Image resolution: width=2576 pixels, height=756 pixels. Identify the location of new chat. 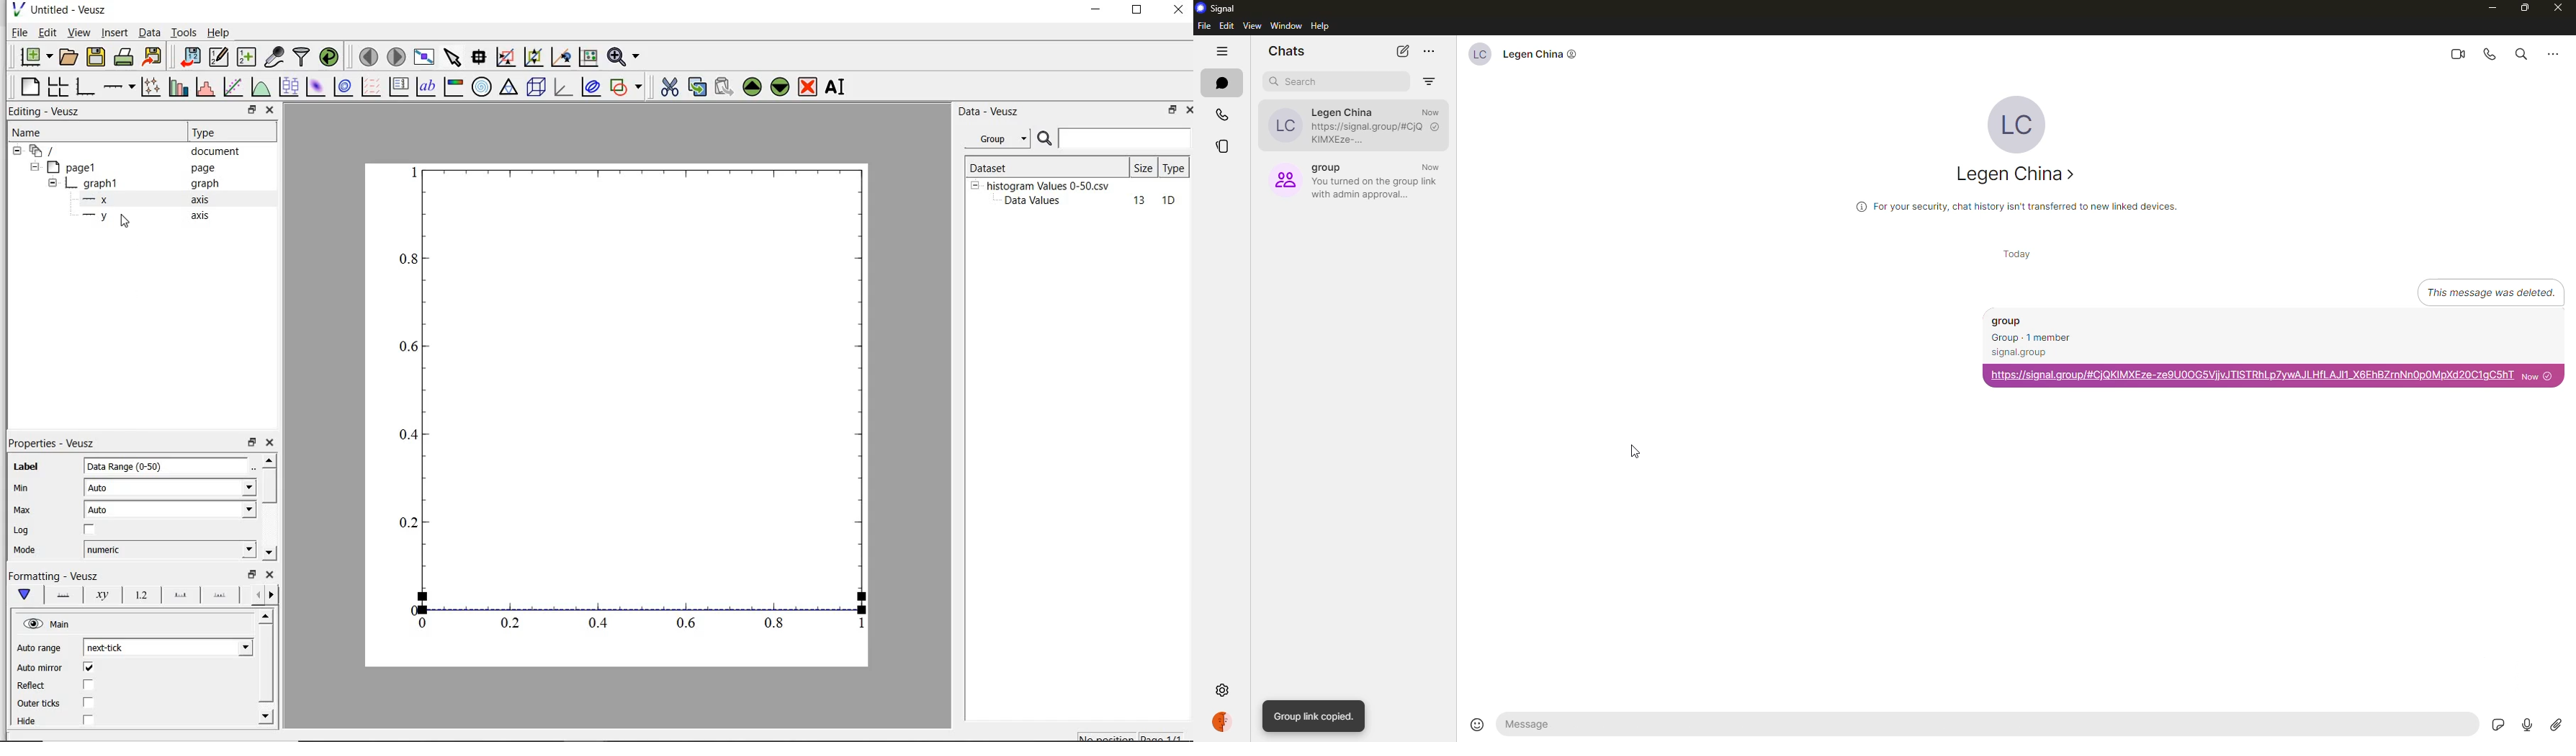
(1404, 50).